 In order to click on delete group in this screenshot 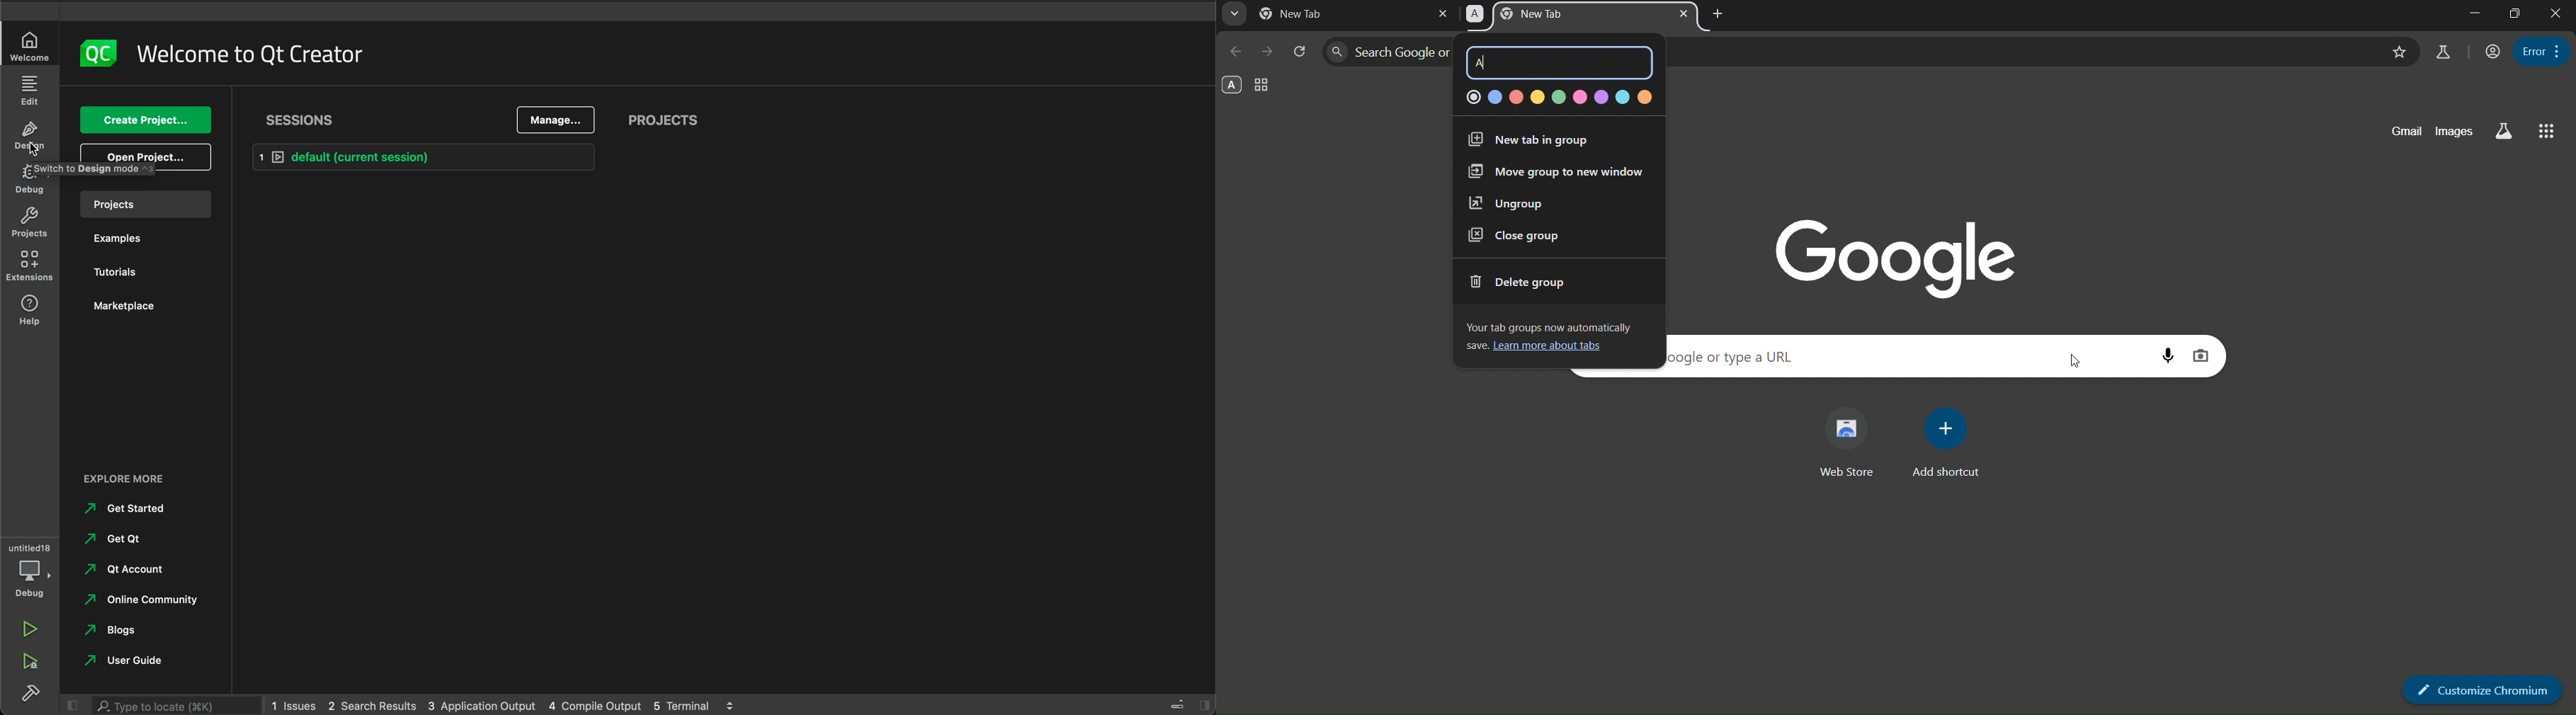, I will do `click(1521, 283)`.